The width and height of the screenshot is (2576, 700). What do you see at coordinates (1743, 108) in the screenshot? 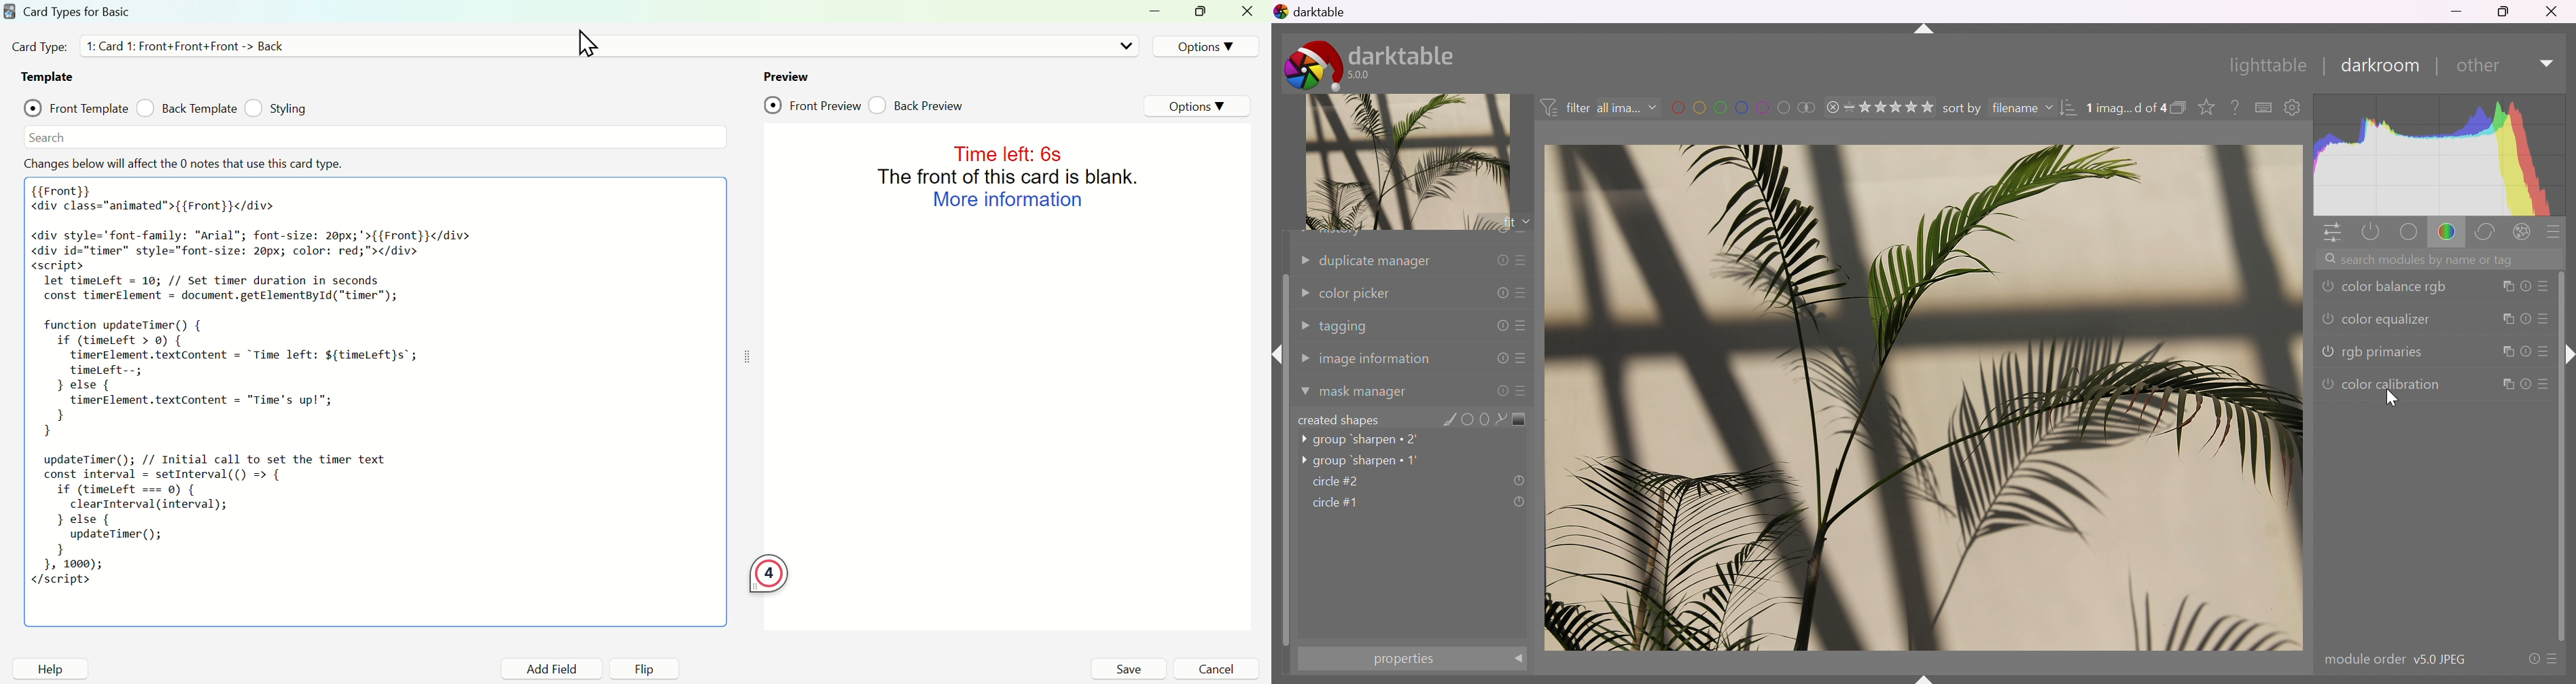
I see `filter images by color label` at bounding box center [1743, 108].